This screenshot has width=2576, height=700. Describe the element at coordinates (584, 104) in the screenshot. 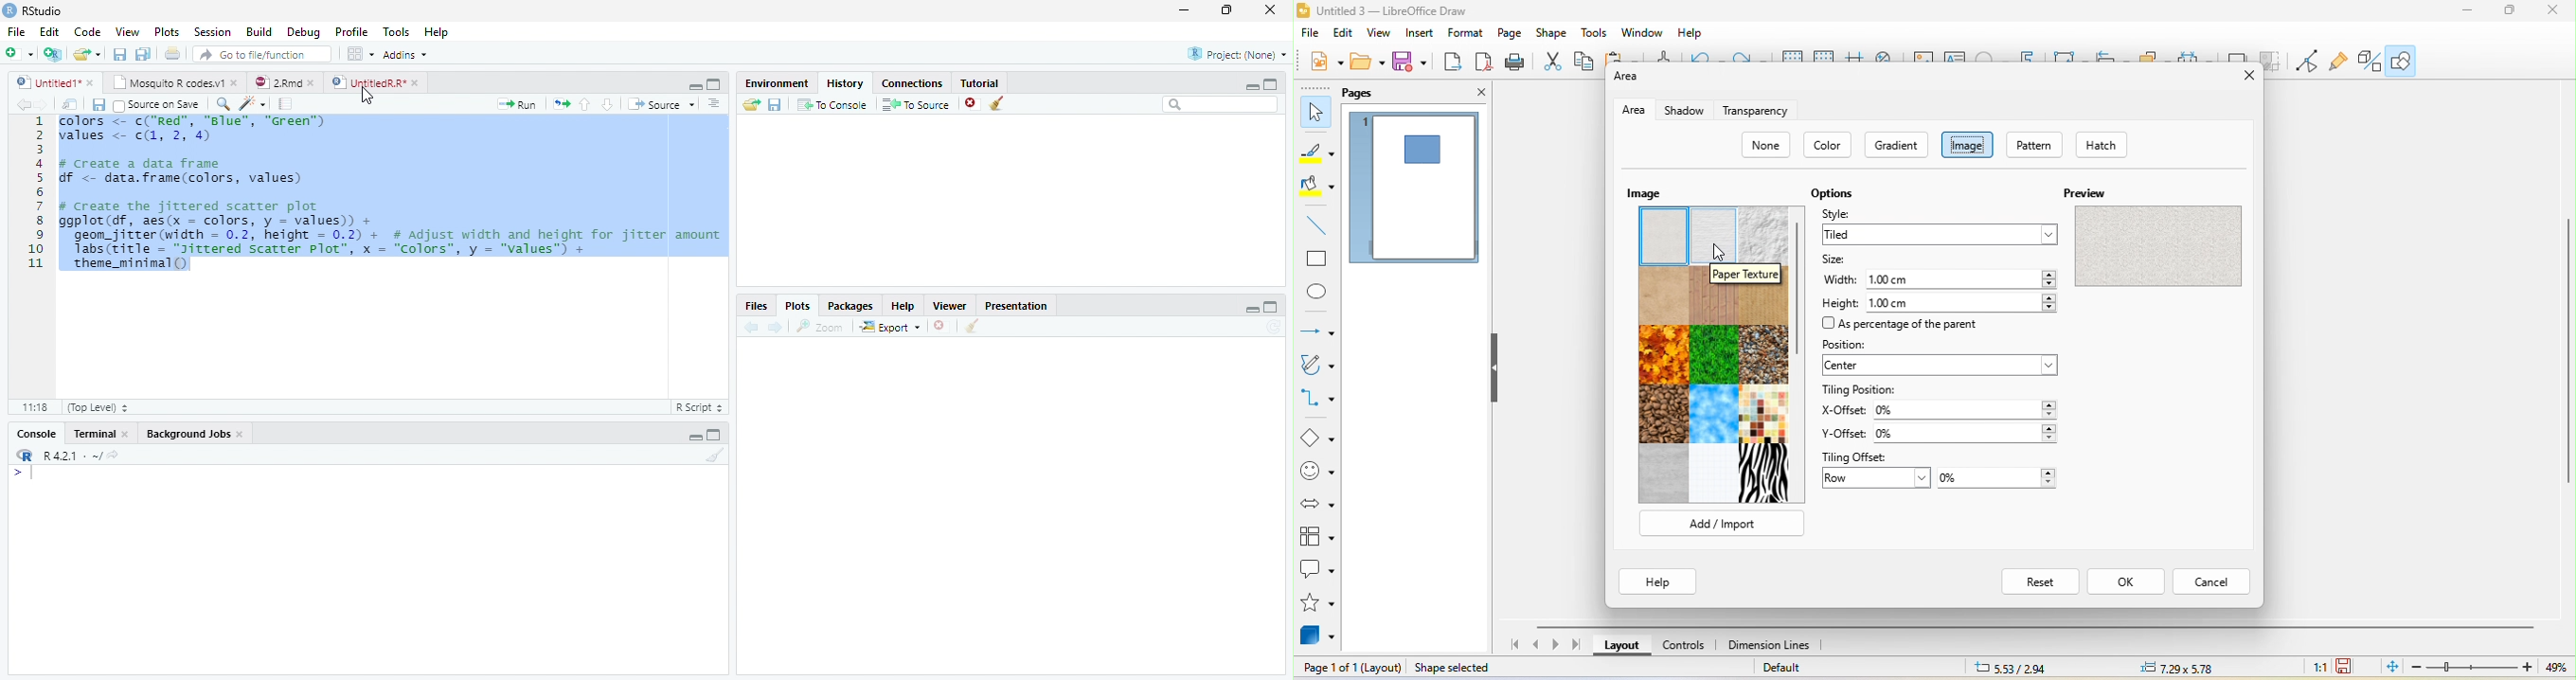

I see `Go to previous section/chunk` at that location.